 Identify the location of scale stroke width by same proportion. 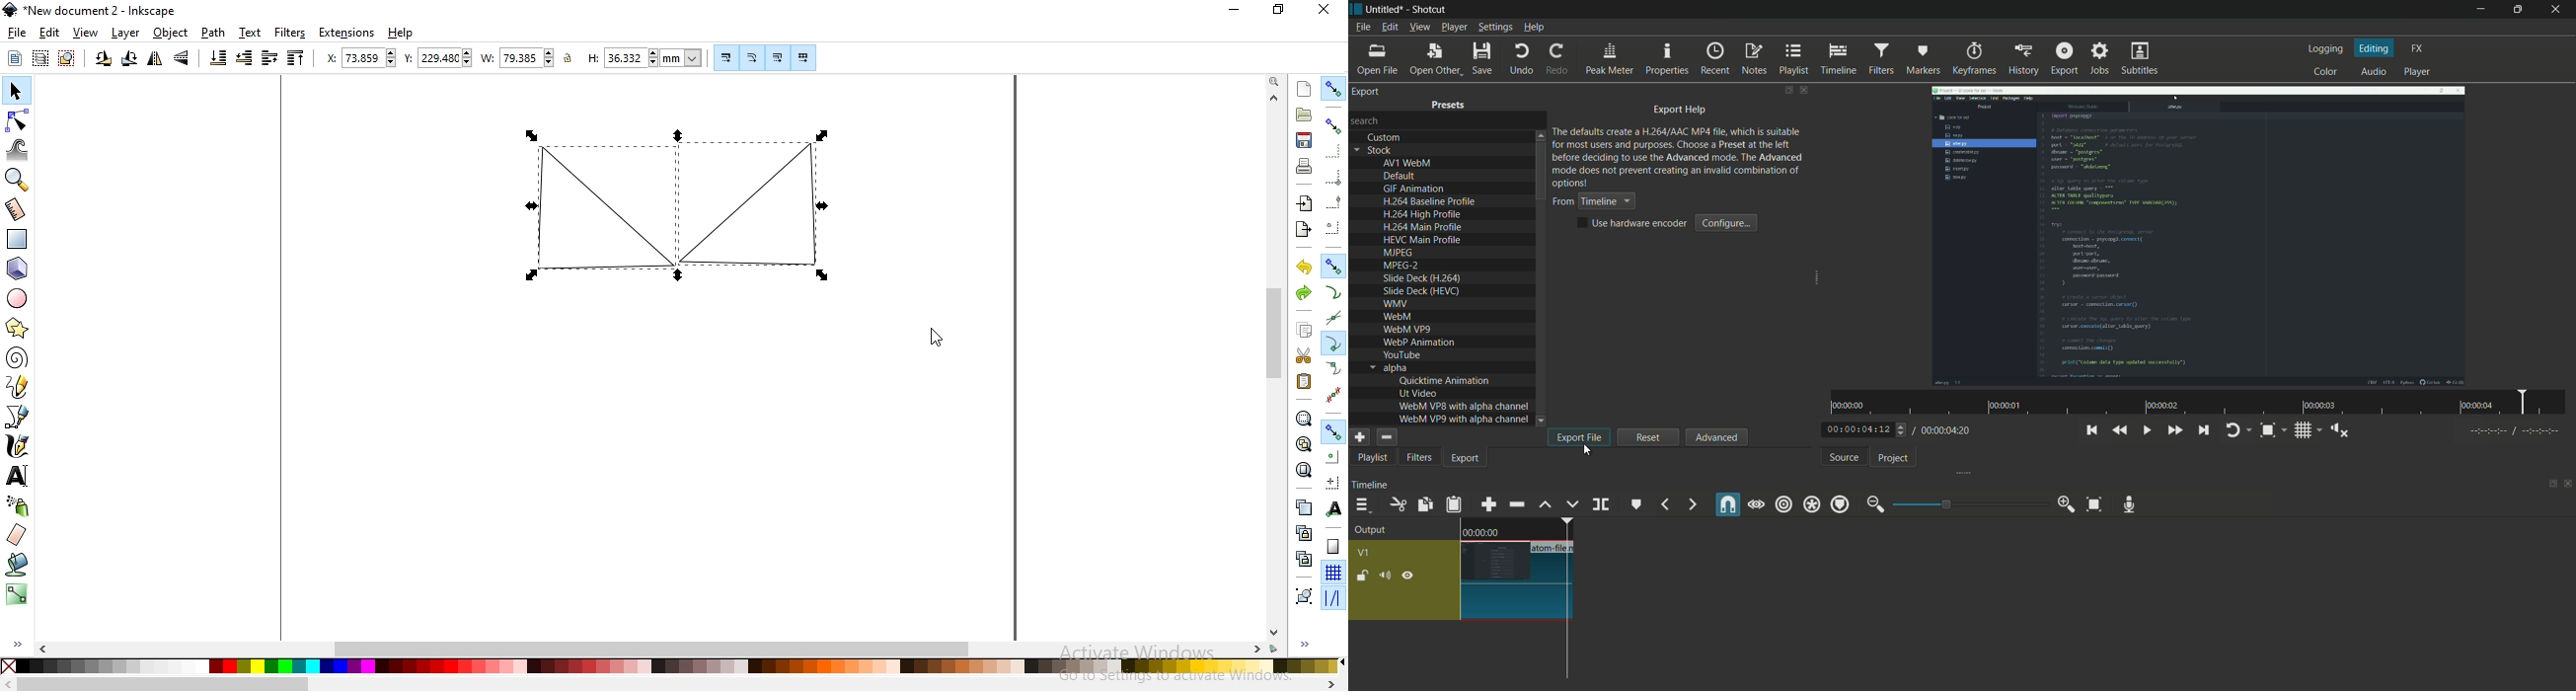
(723, 57).